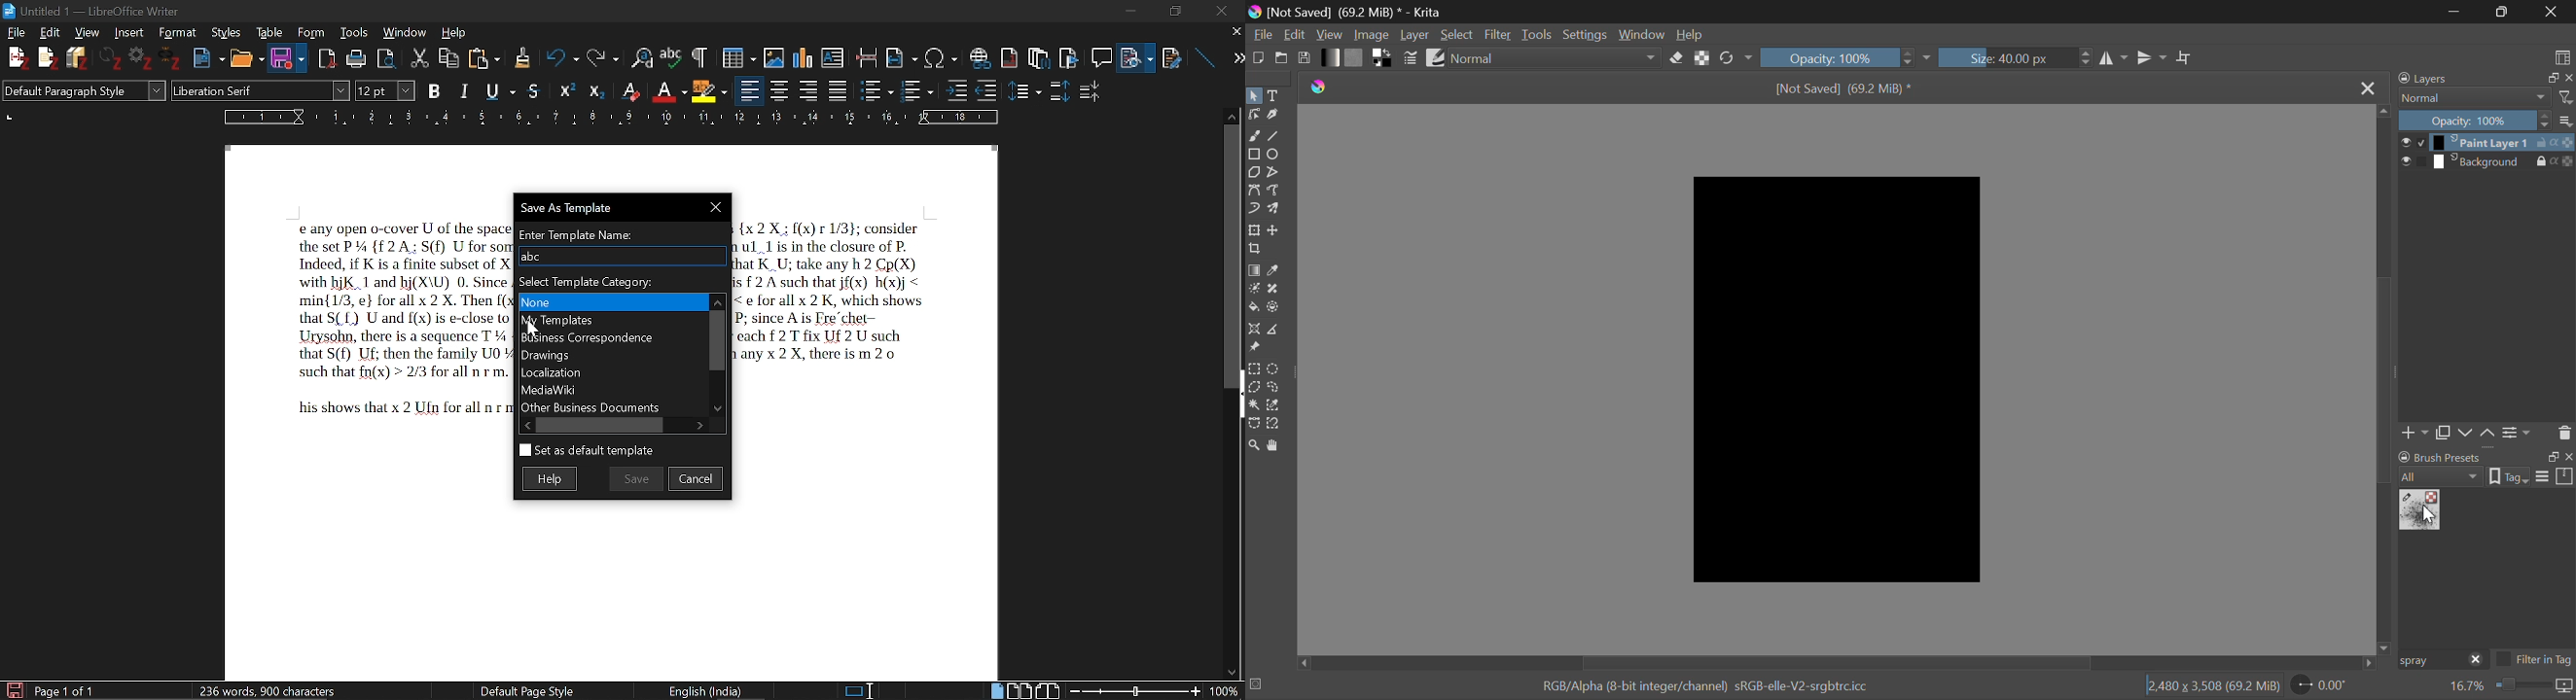 Image resolution: width=2576 pixels, height=700 pixels. What do you see at coordinates (1255, 271) in the screenshot?
I see `Gradient Fill` at bounding box center [1255, 271].